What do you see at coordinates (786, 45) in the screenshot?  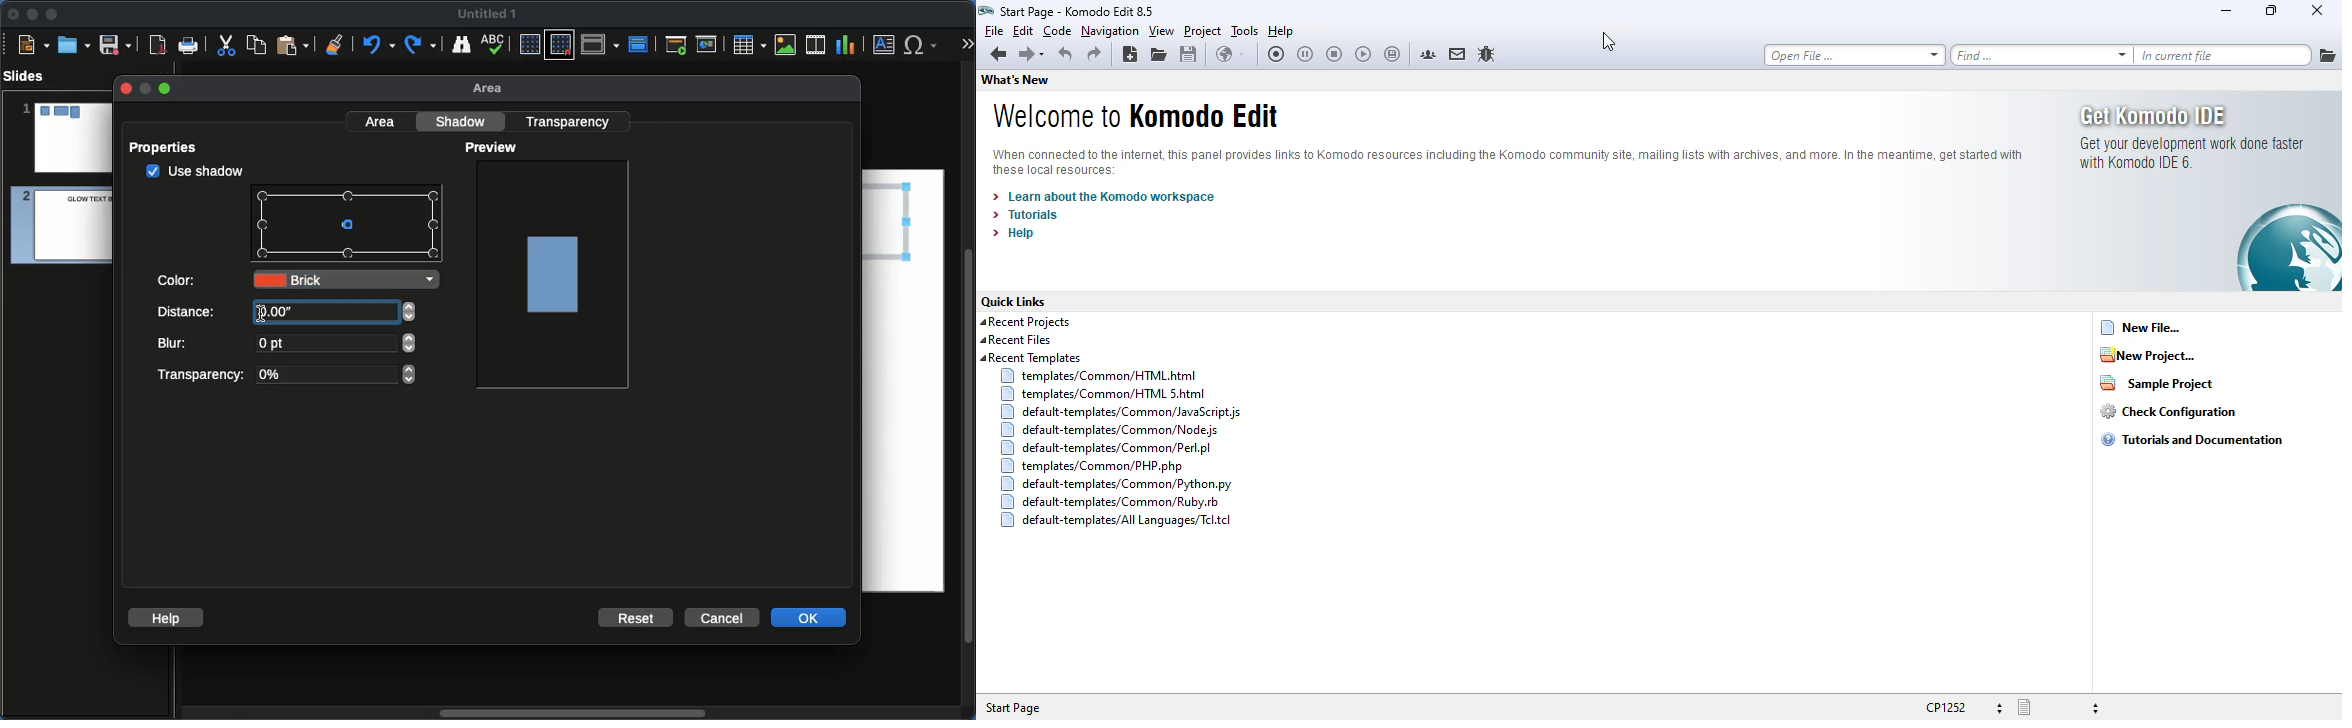 I see `Image` at bounding box center [786, 45].